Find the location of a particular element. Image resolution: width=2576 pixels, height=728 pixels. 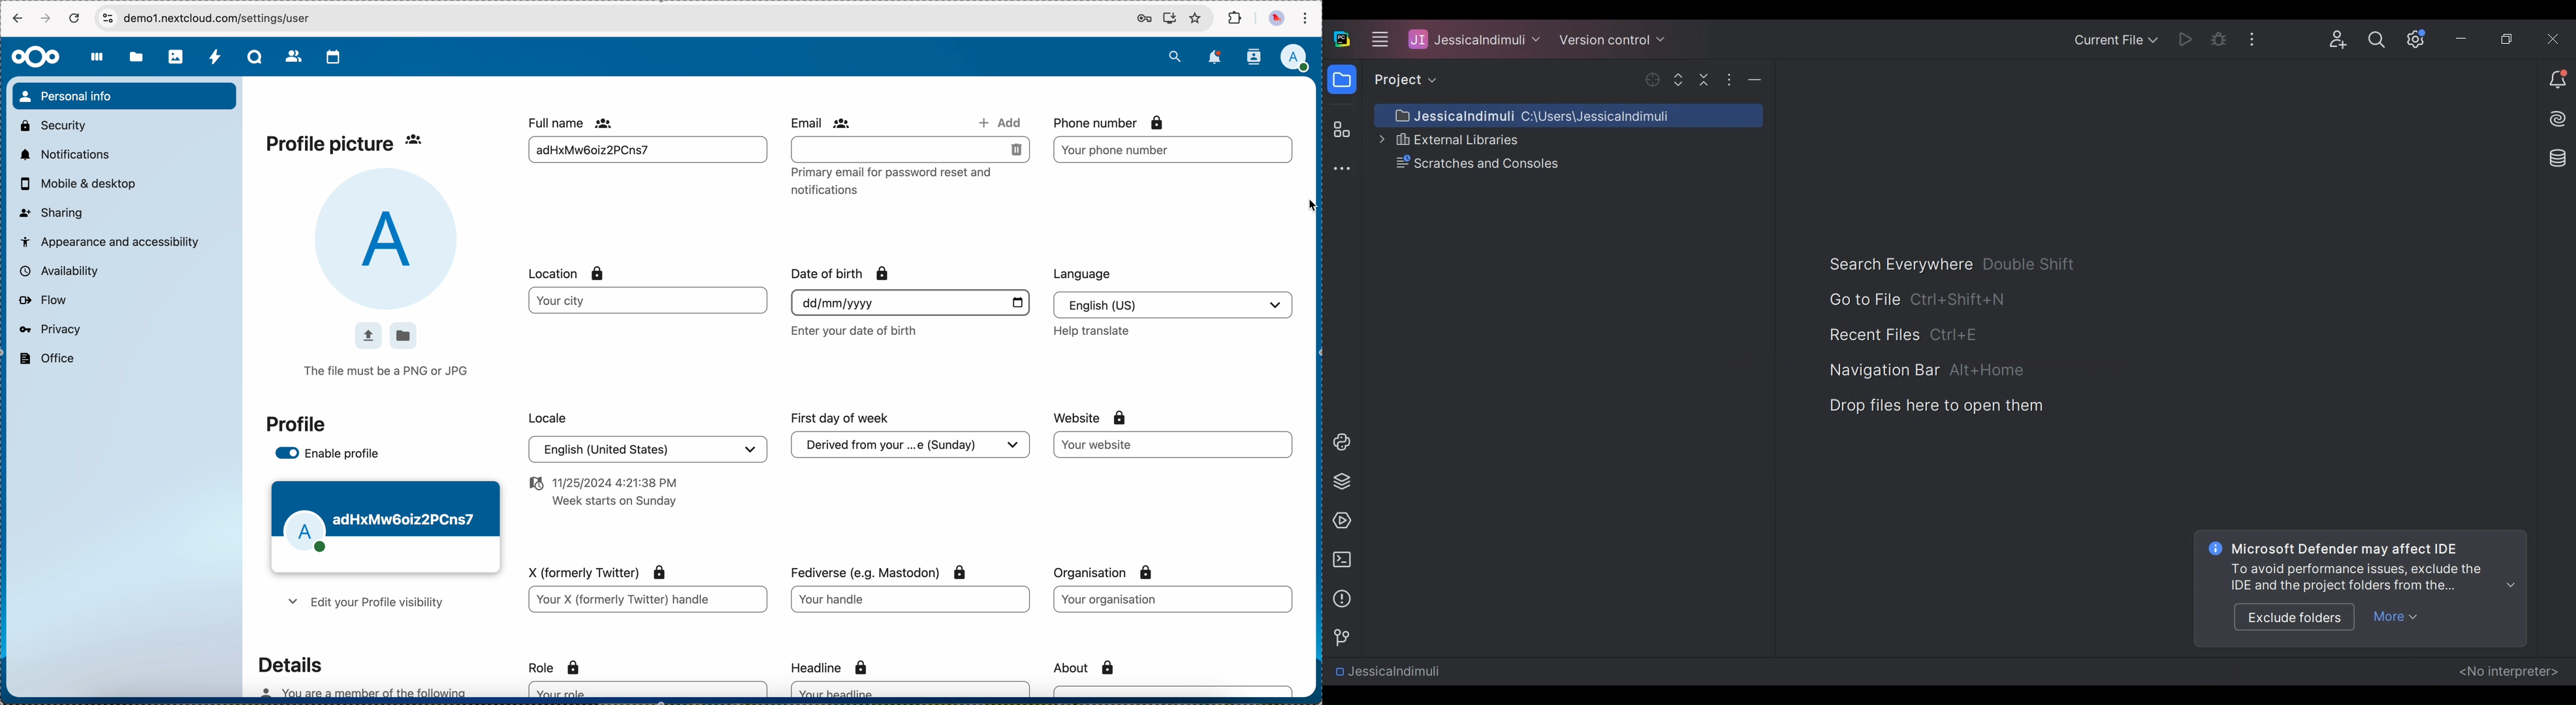

privacy is located at coordinates (49, 329).